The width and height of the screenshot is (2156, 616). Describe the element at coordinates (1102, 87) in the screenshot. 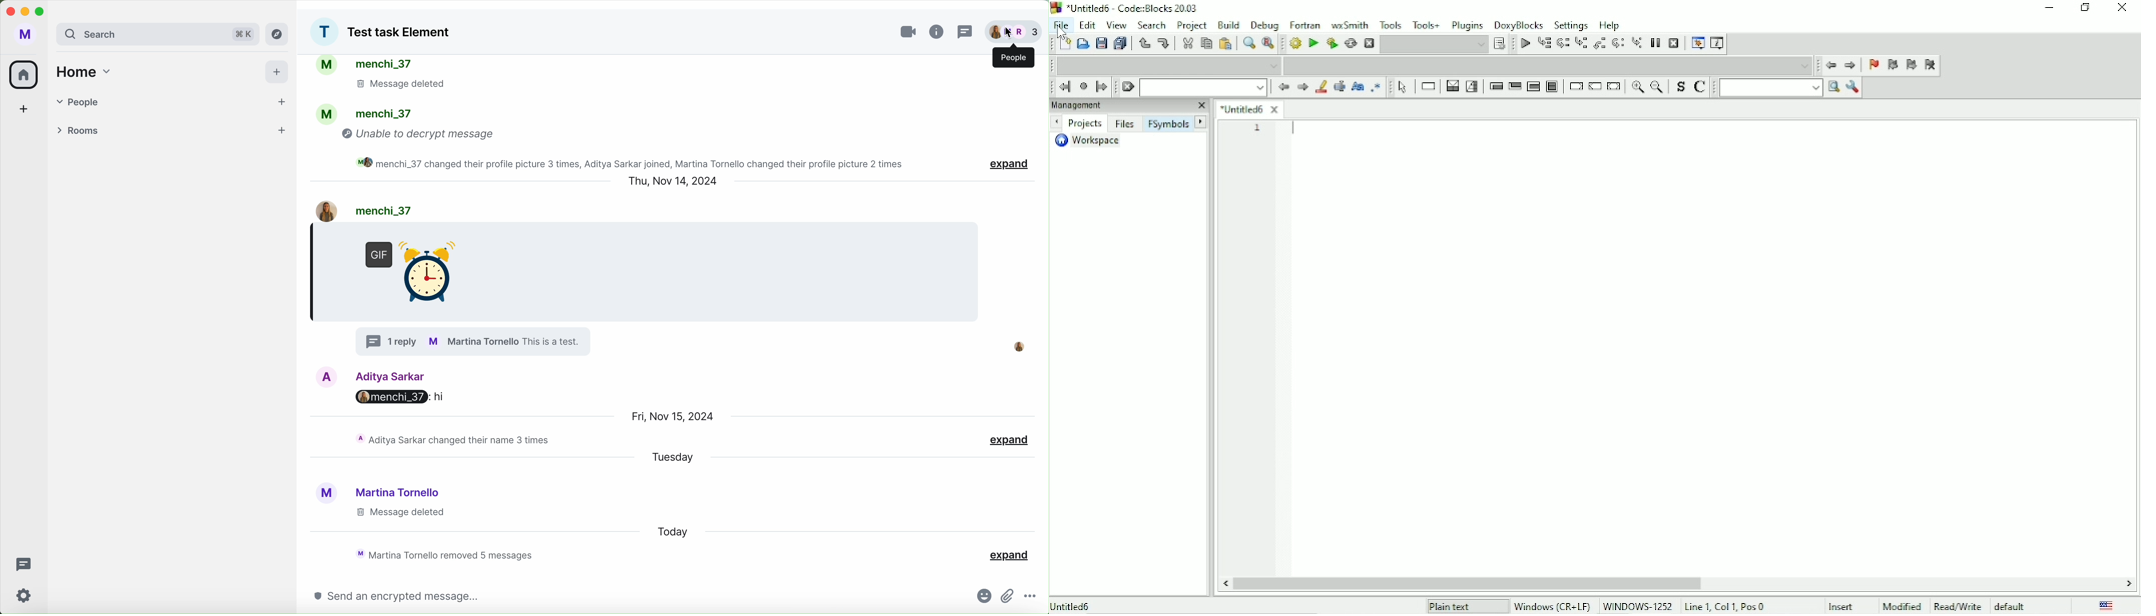

I see `Jump forward` at that location.